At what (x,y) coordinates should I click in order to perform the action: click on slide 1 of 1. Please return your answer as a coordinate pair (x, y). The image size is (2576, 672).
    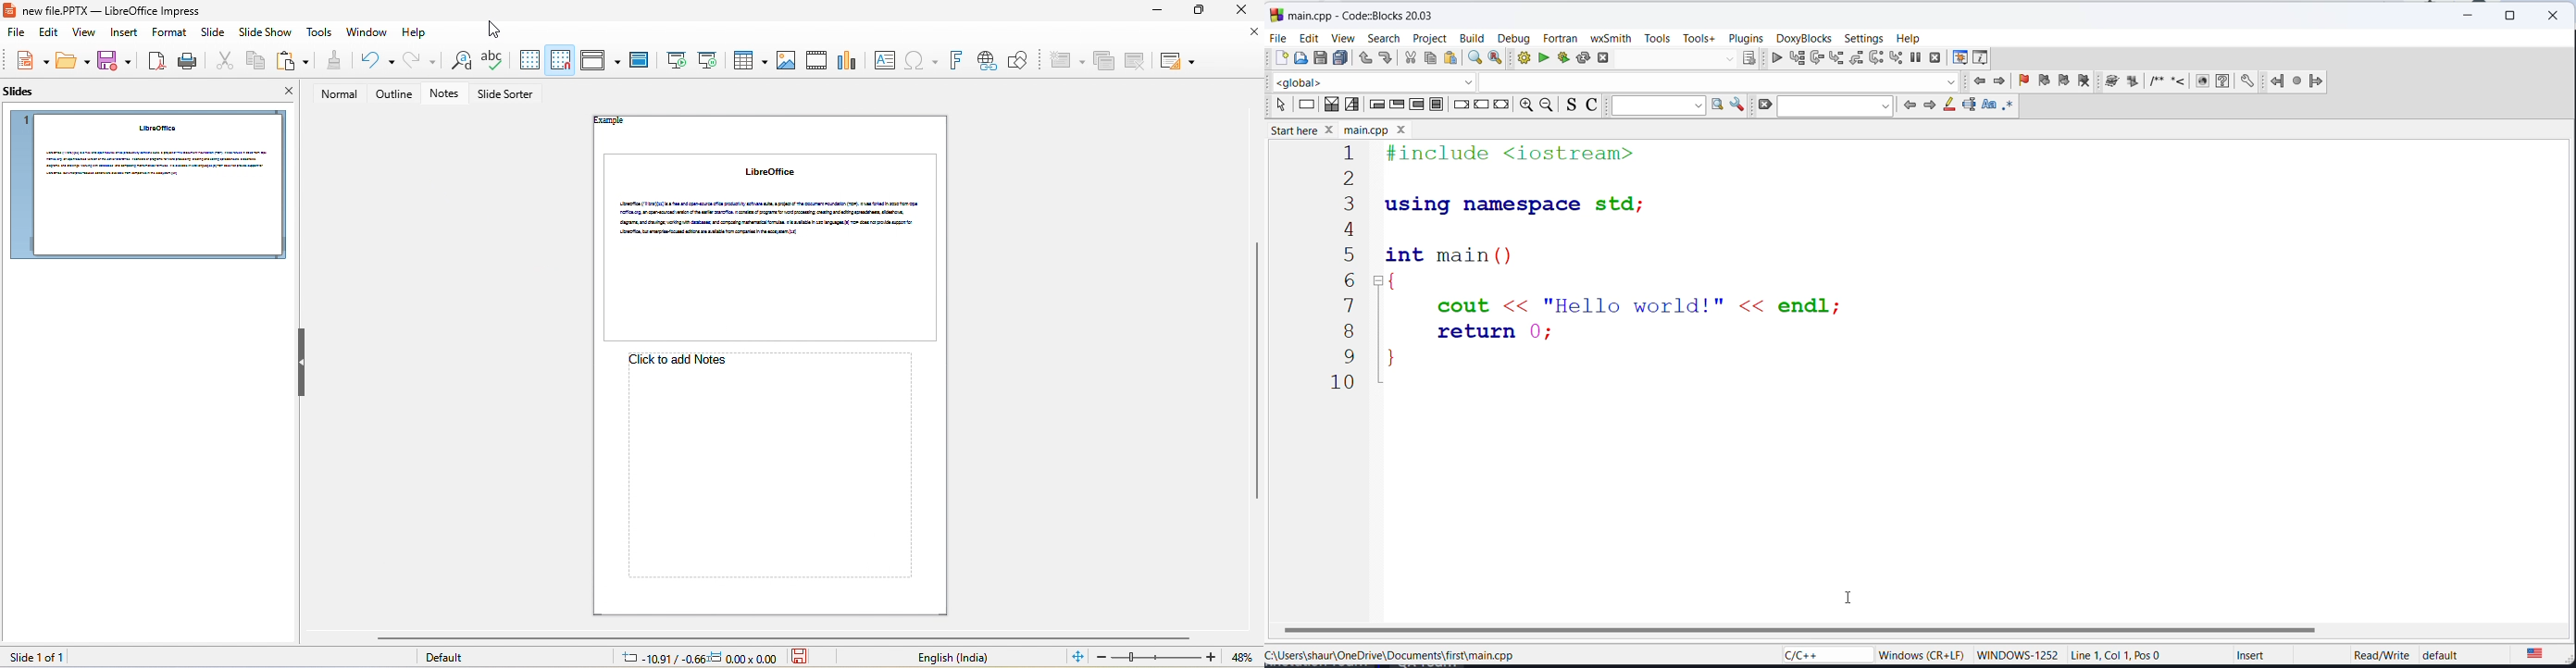
    Looking at the image, I should click on (34, 657).